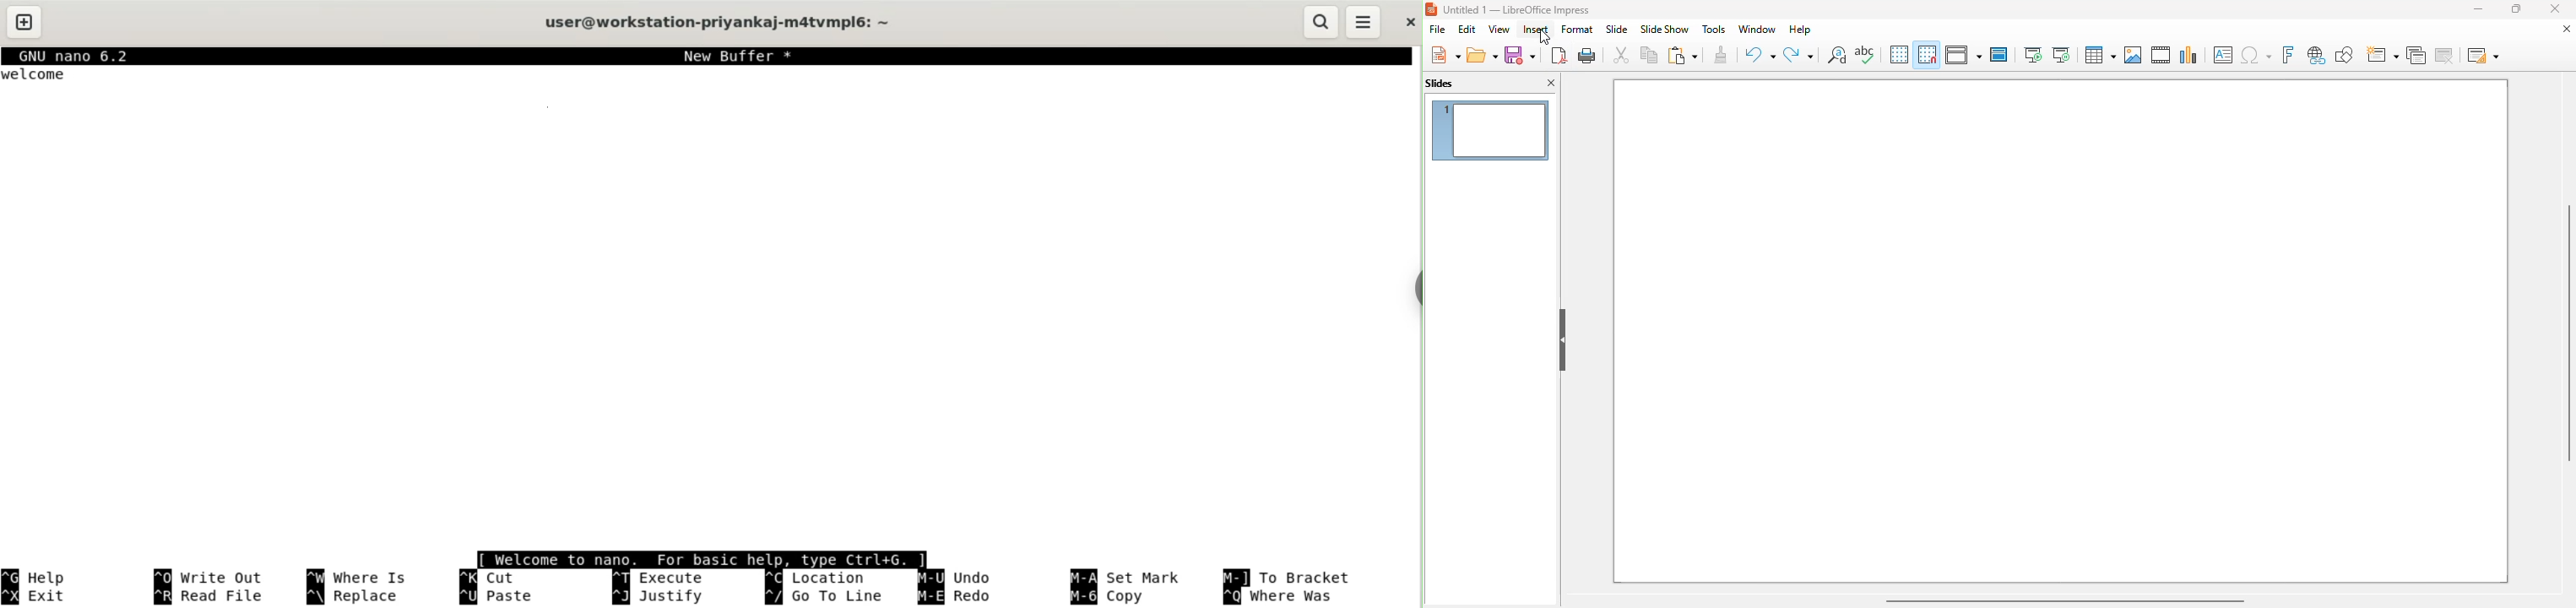  Describe the element at coordinates (1722, 55) in the screenshot. I see `clone formatting` at that location.